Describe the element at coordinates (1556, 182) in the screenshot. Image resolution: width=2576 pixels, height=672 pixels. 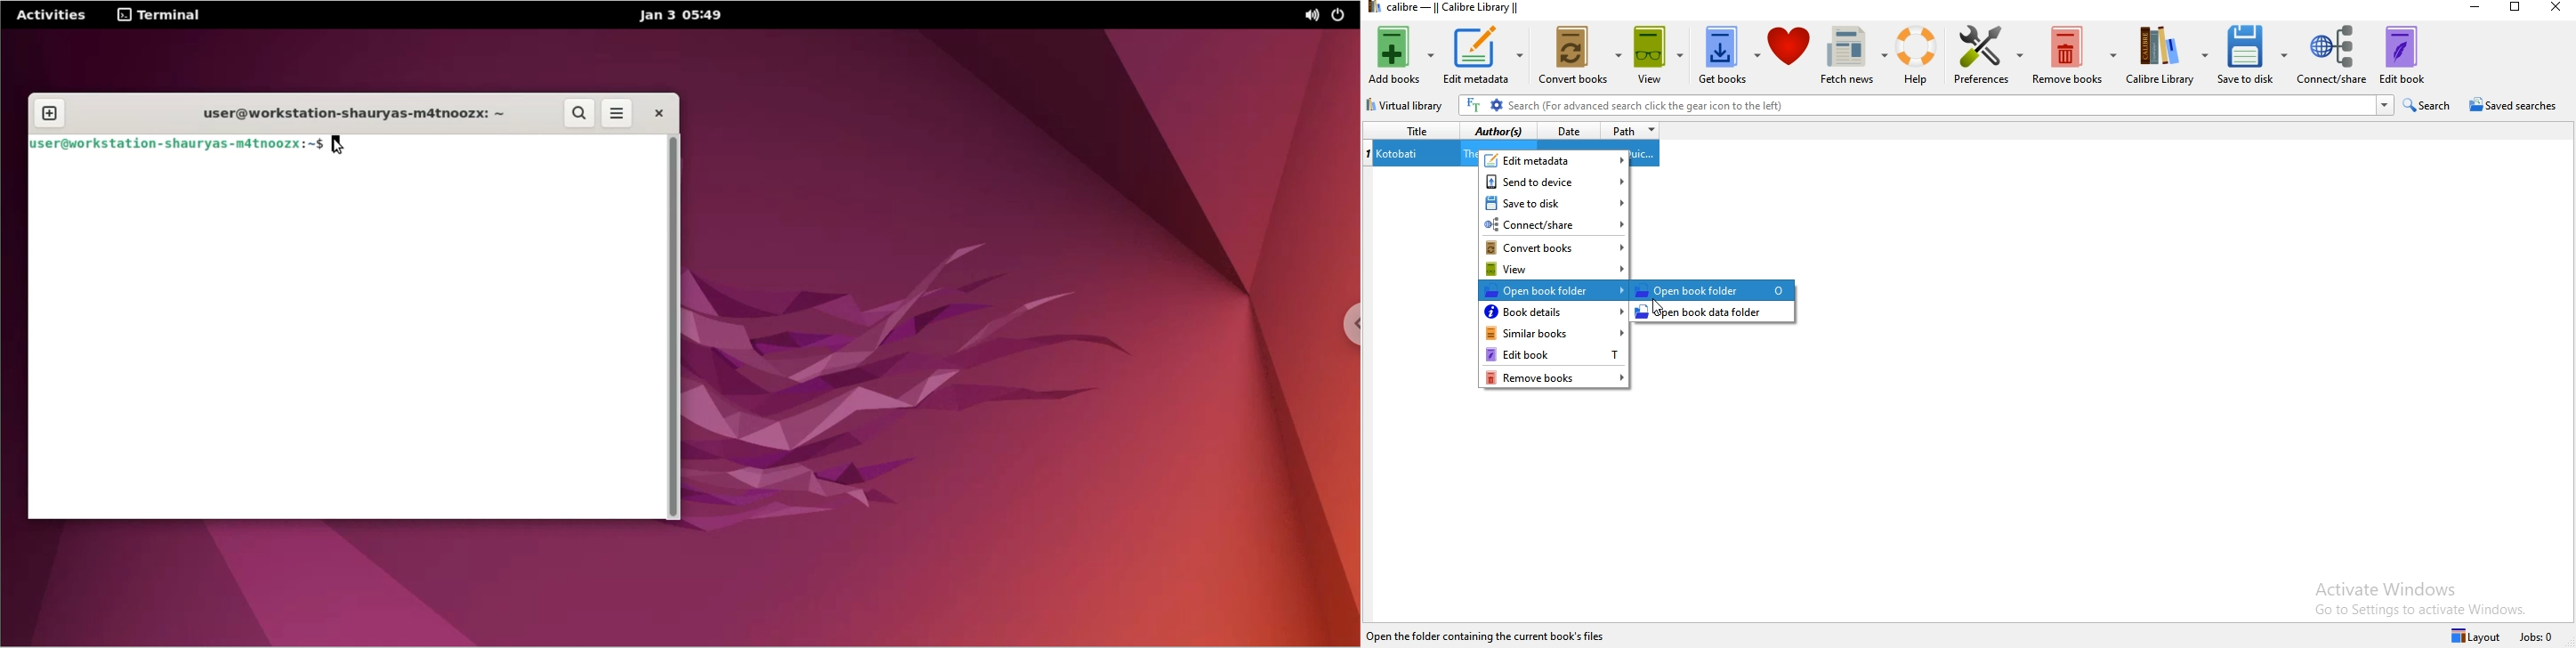
I see `send to device` at that location.